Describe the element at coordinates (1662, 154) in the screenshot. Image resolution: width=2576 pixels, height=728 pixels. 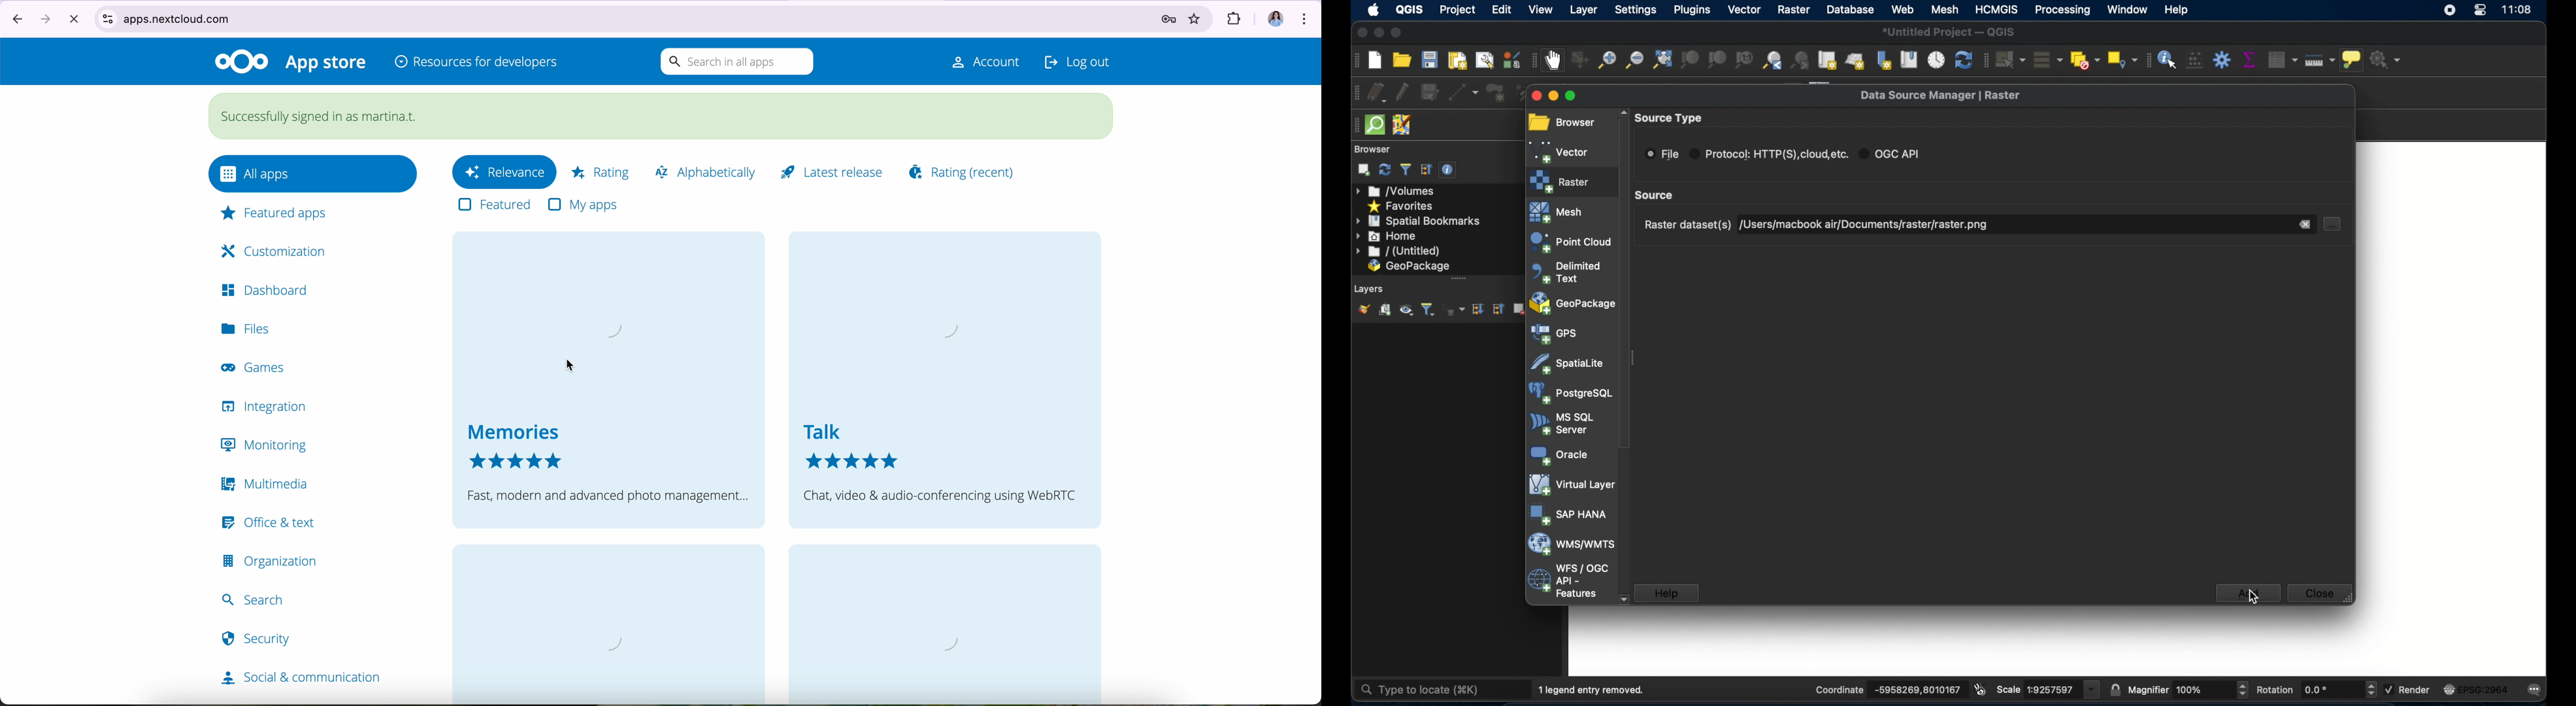
I see `ile radio button` at that location.